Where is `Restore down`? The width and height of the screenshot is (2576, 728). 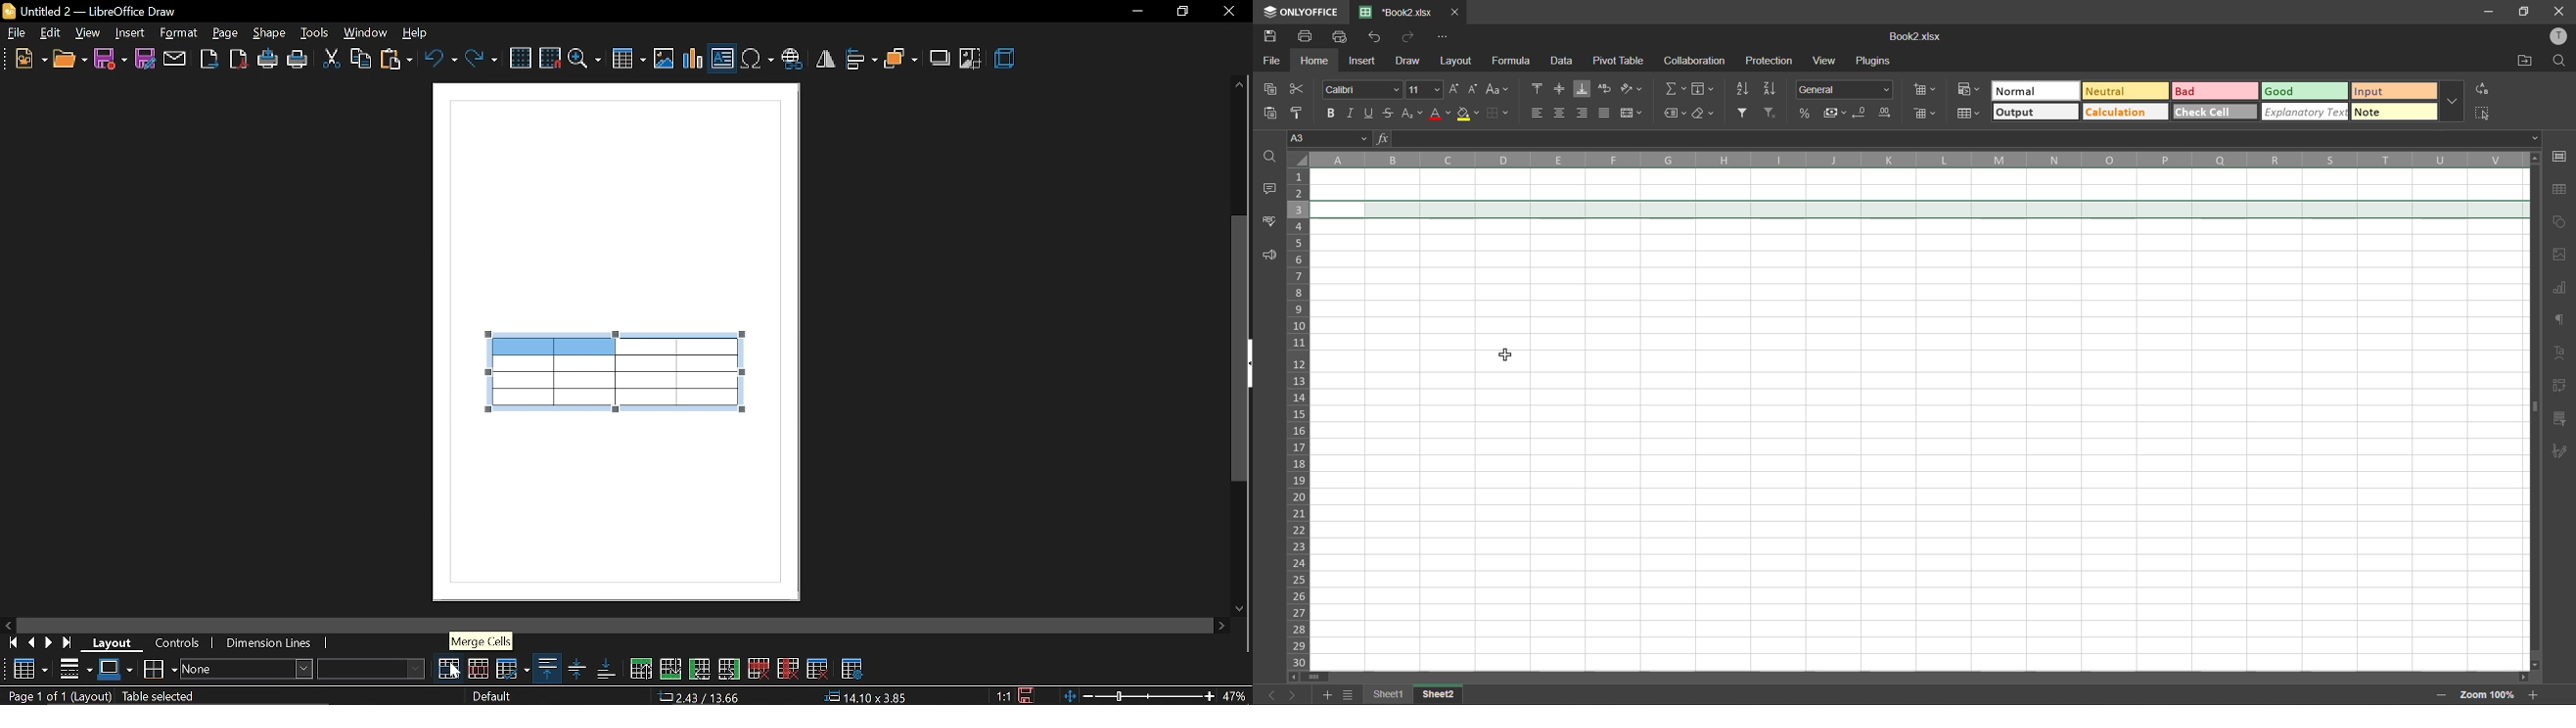 Restore down is located at coordinates (1179, 13).